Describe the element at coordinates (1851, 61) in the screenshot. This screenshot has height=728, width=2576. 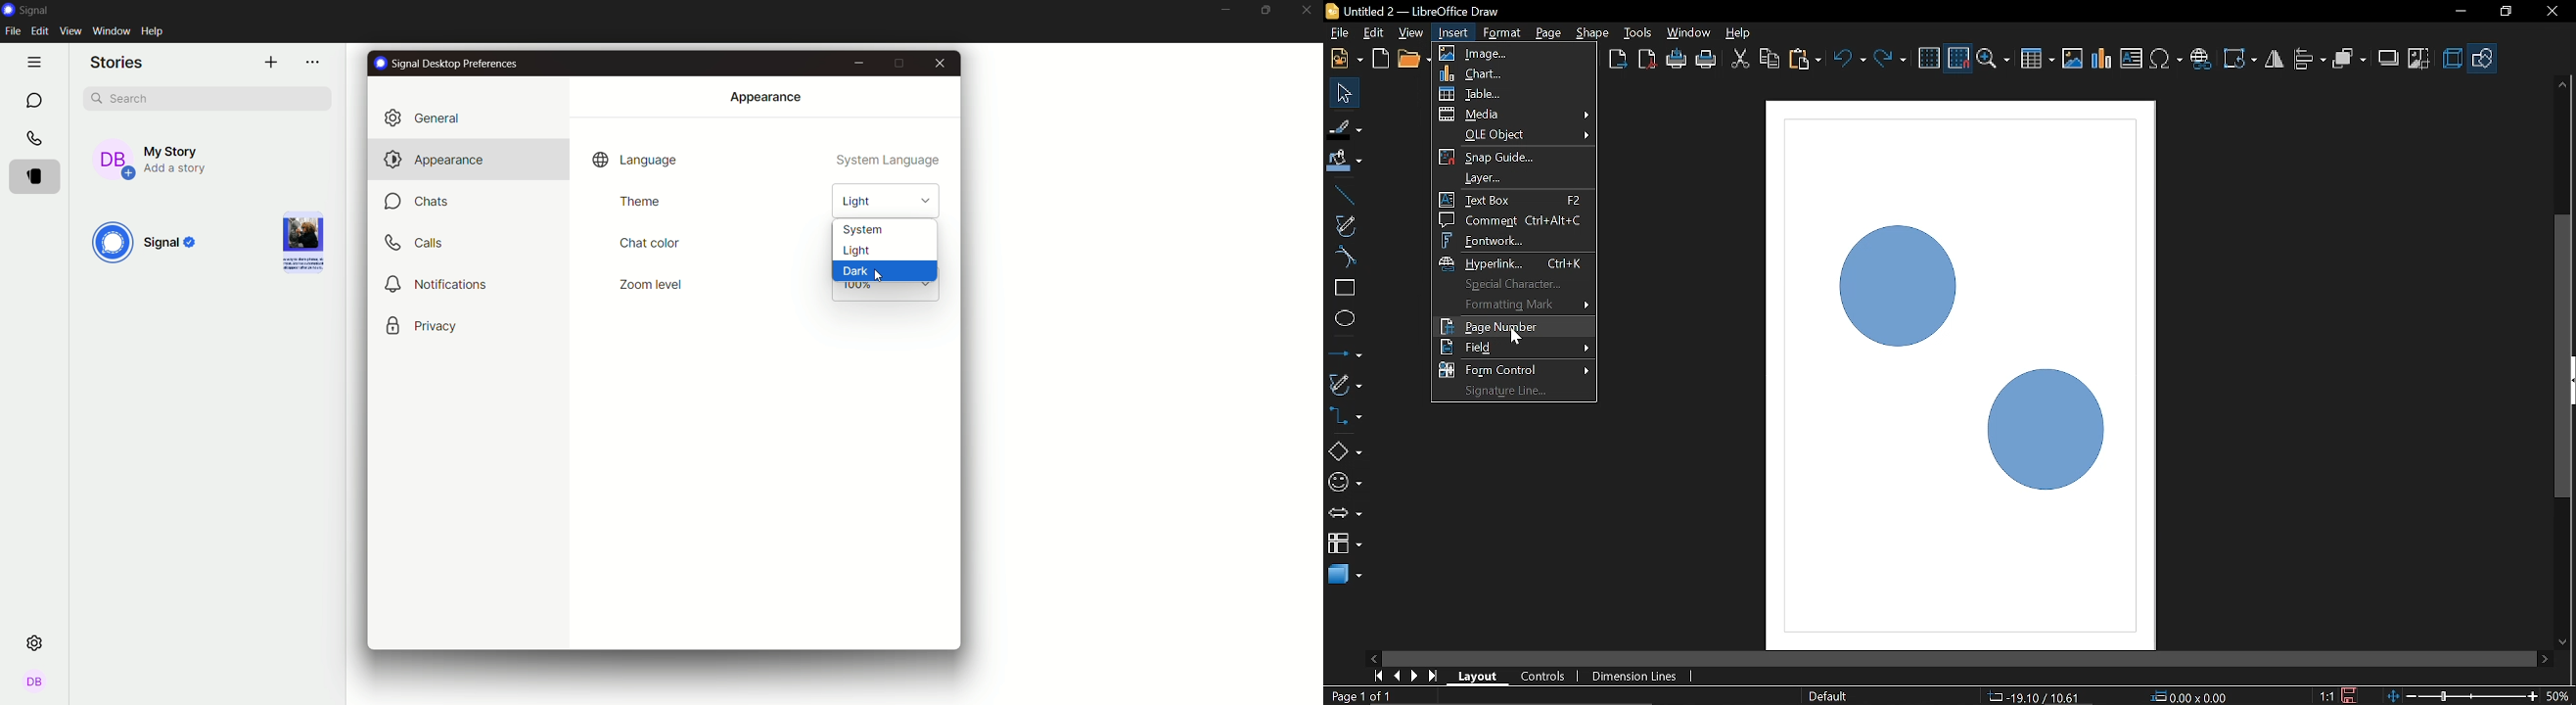
I see `Undo` at that location.